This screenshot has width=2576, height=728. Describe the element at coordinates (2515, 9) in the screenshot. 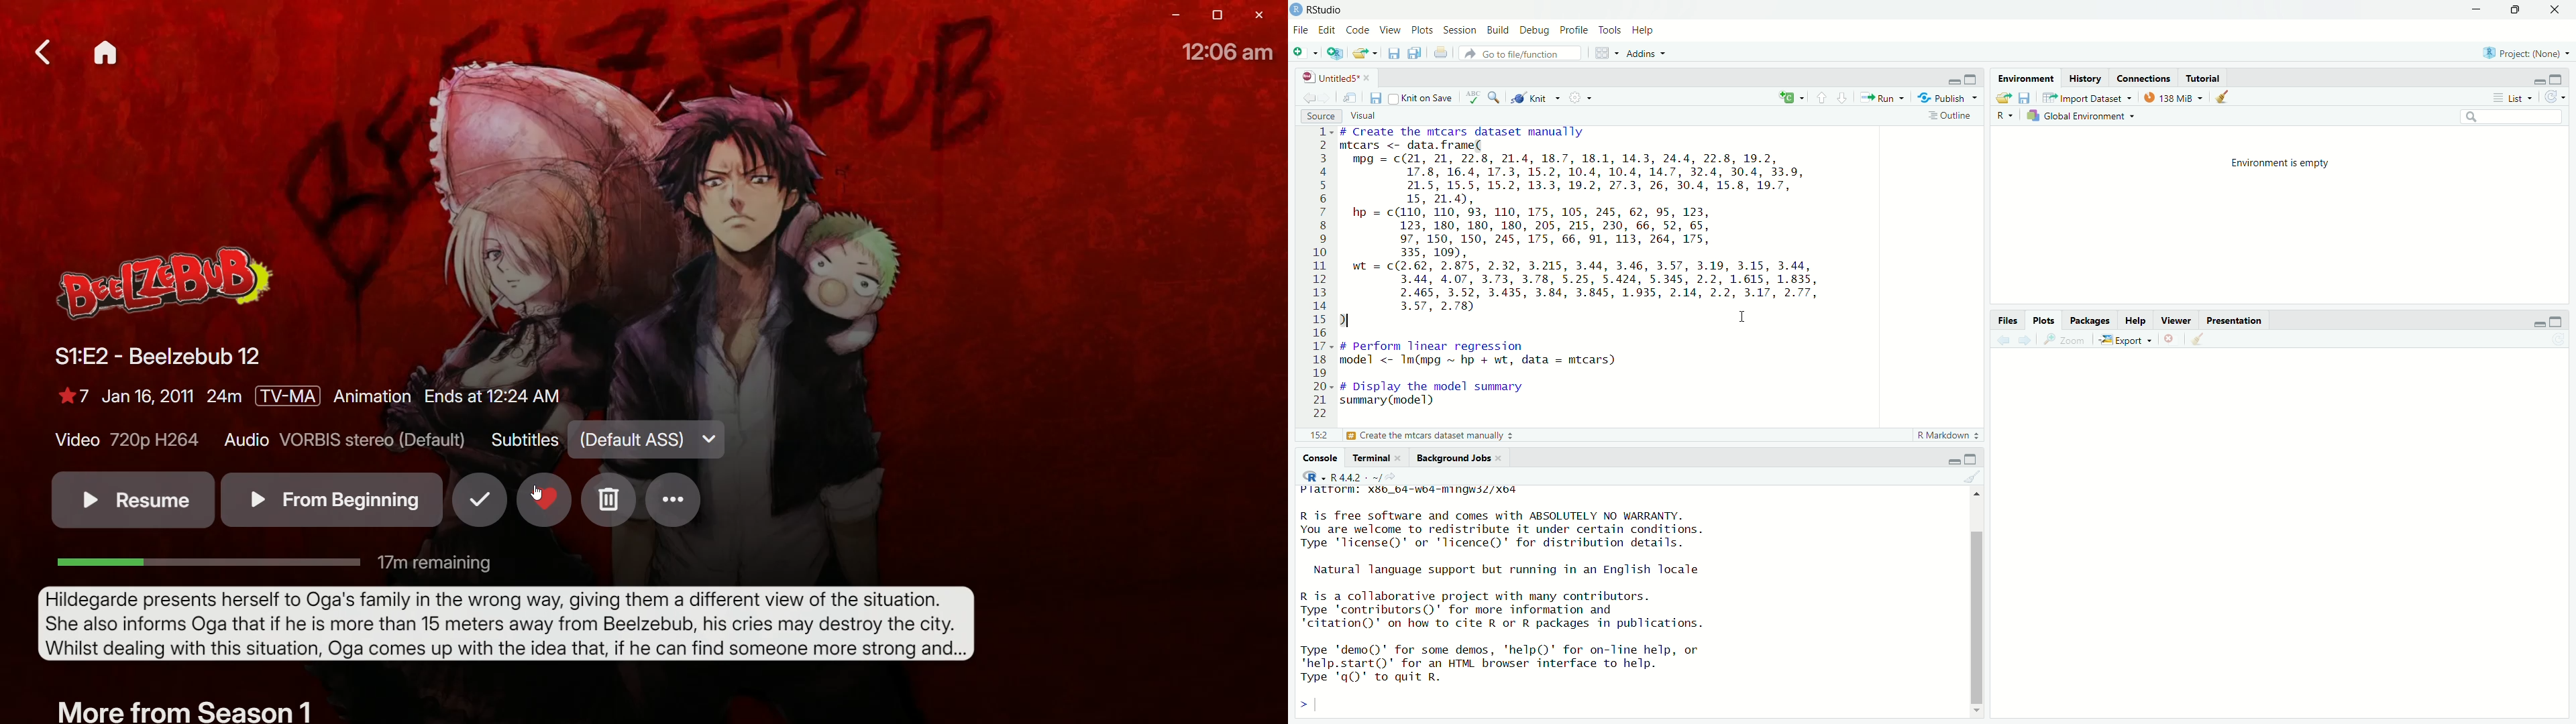

I see `maximize` at that location.